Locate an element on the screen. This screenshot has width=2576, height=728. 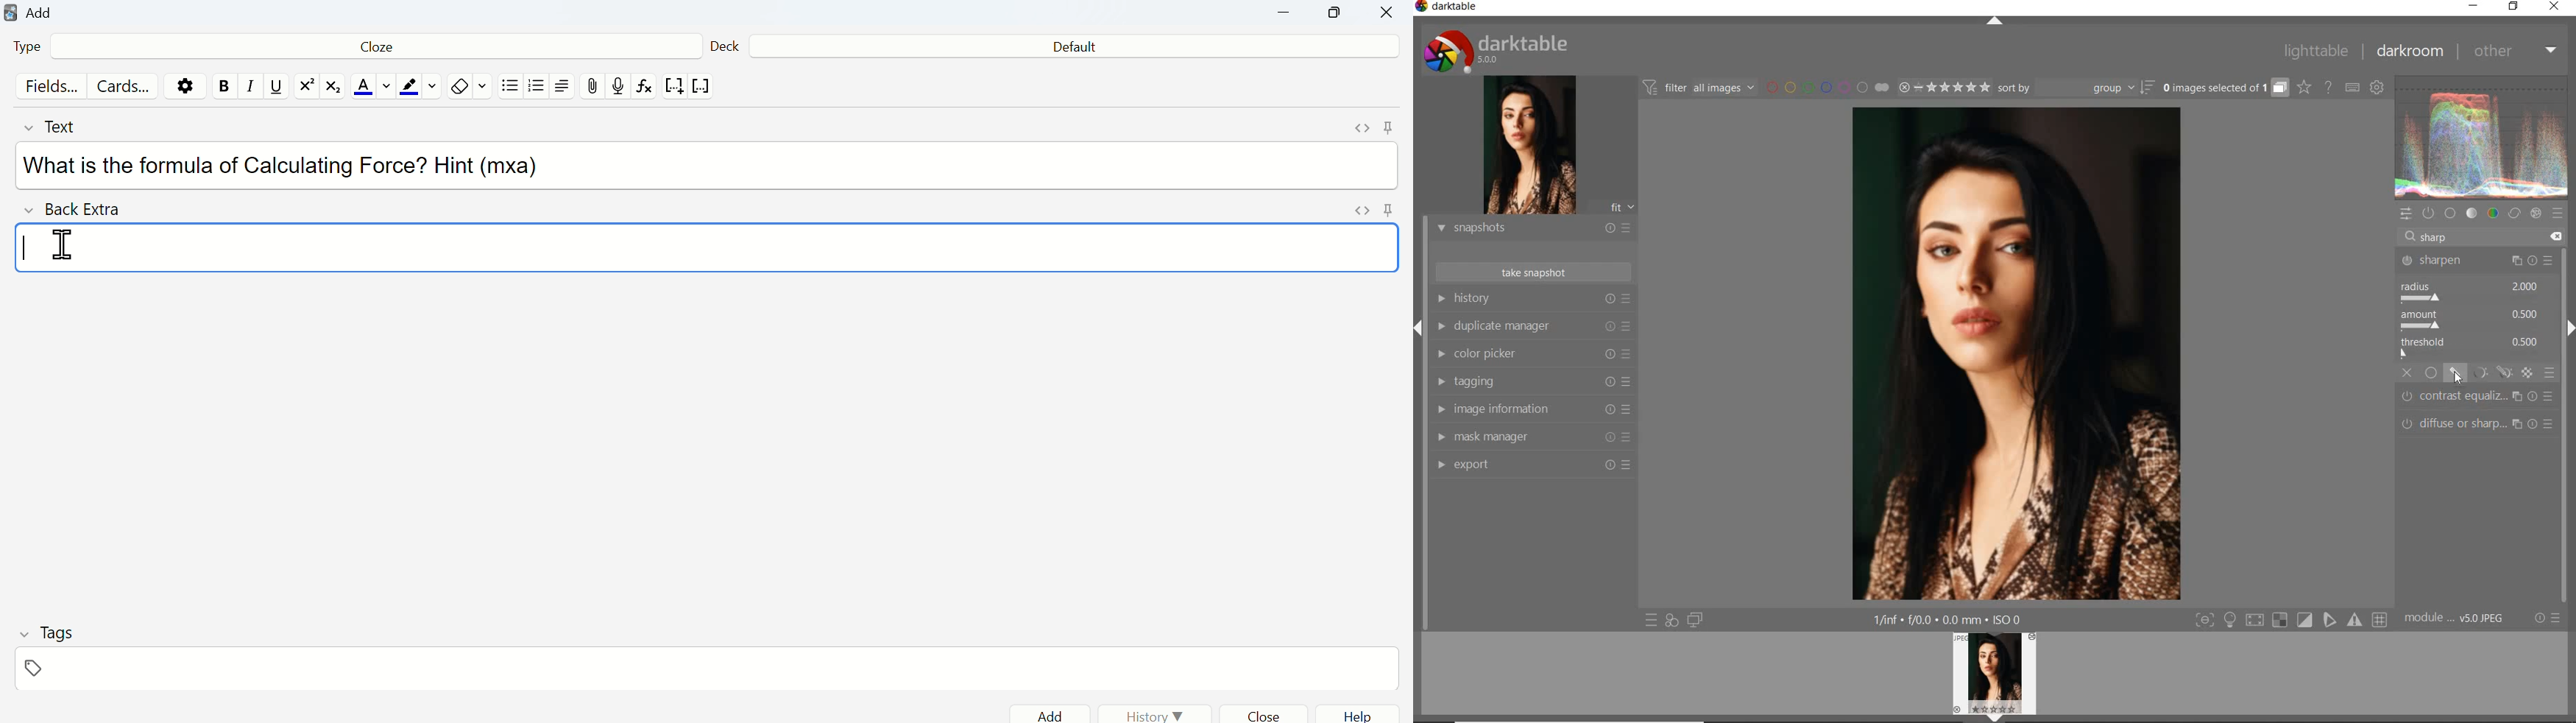
other is located at coordinates (2512, 51).